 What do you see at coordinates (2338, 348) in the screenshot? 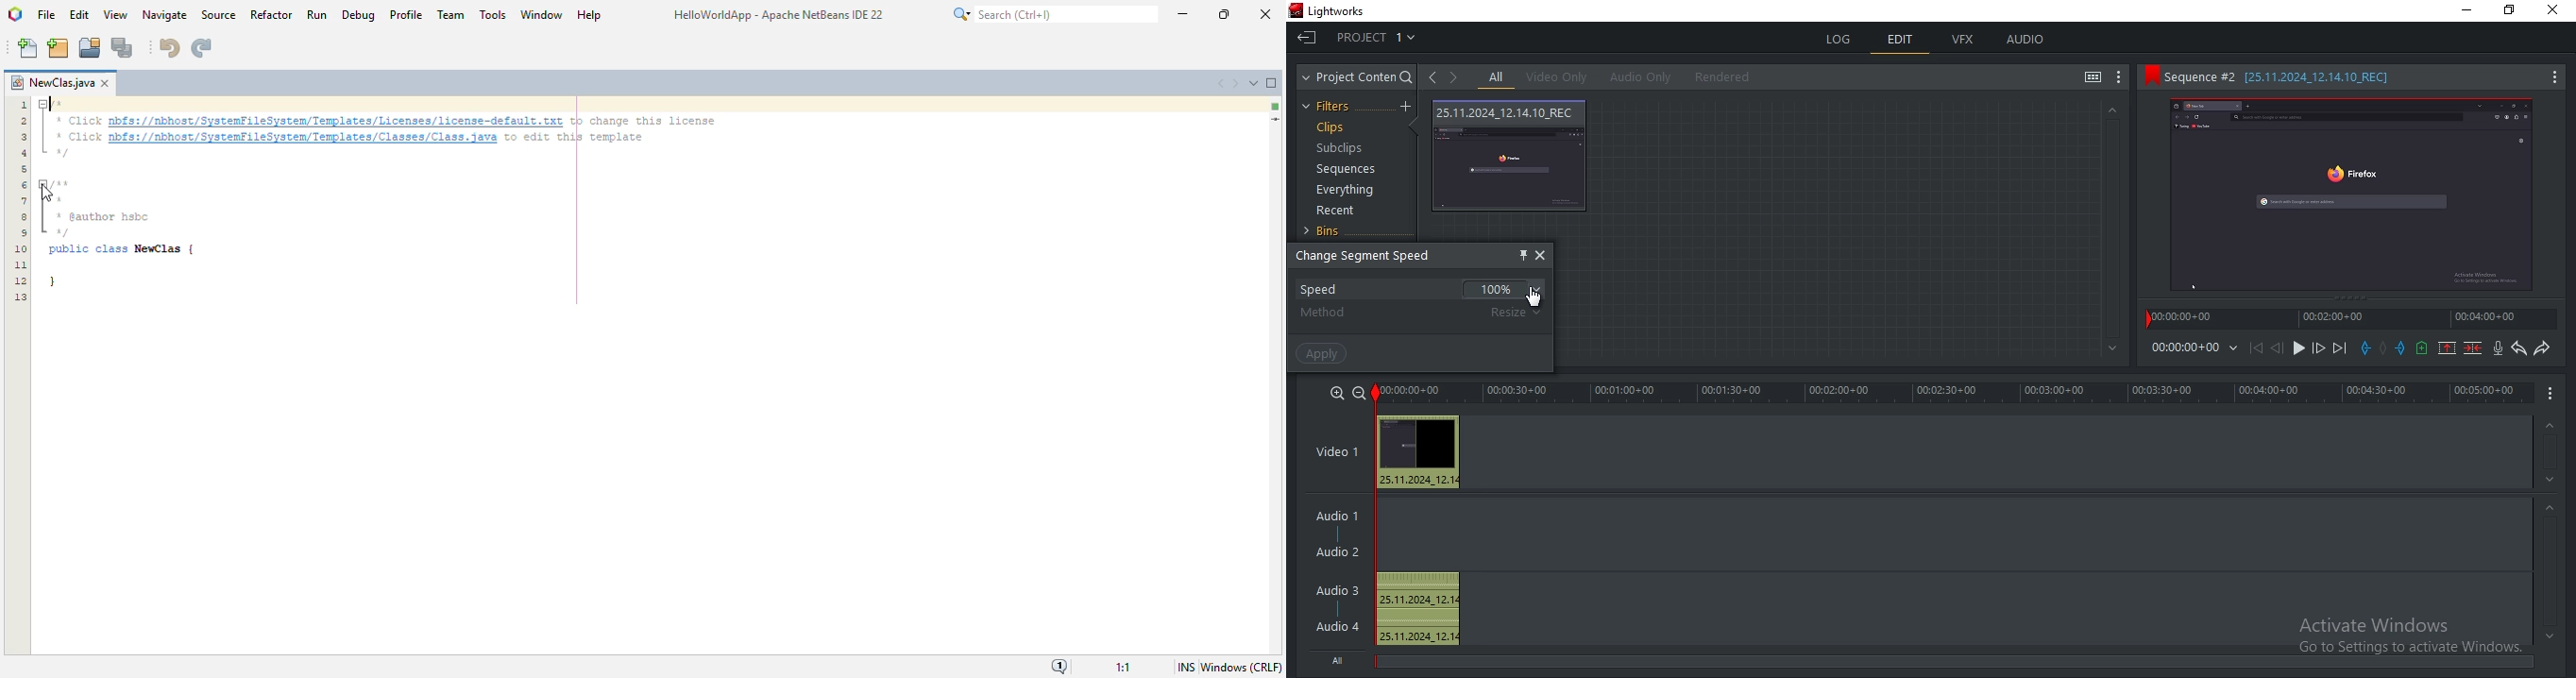
I see `move forward to the next cut` at bounding box center [2338, 348].